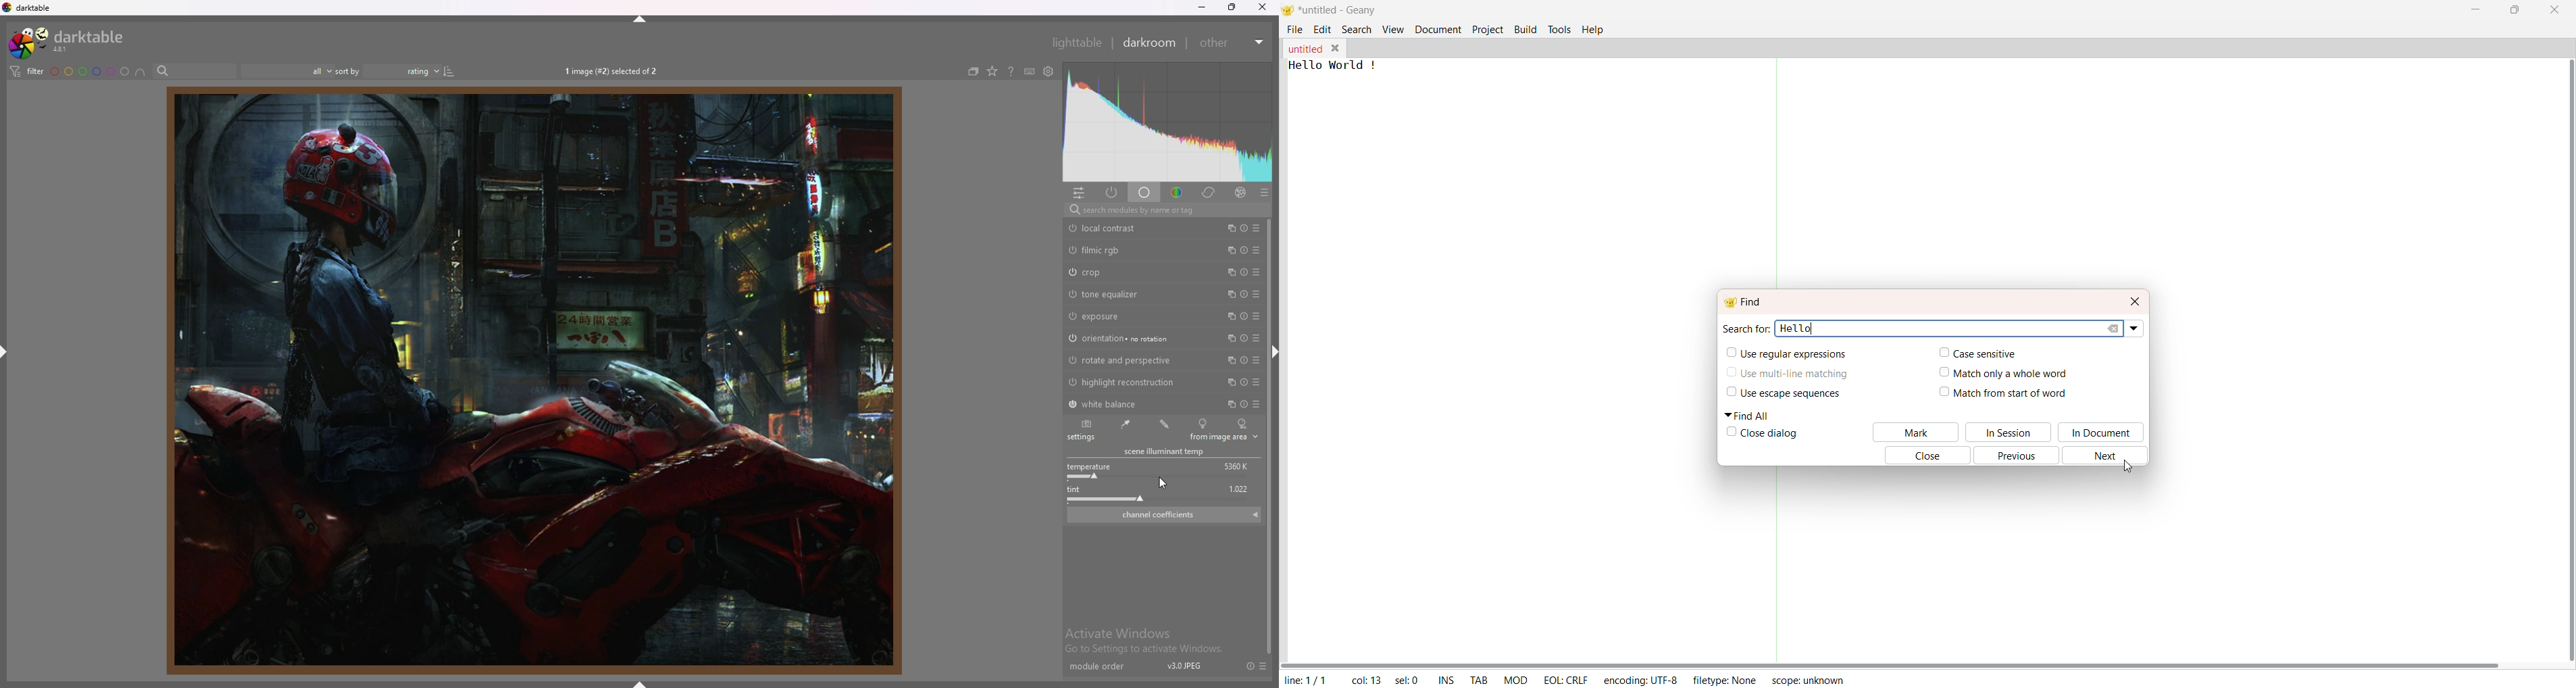 Image resolution: width=2576 pixels, height=700 pixels. Describe the element at coordinates (1228, 317) in the screenshot. I see `multiple instances action` at that location.